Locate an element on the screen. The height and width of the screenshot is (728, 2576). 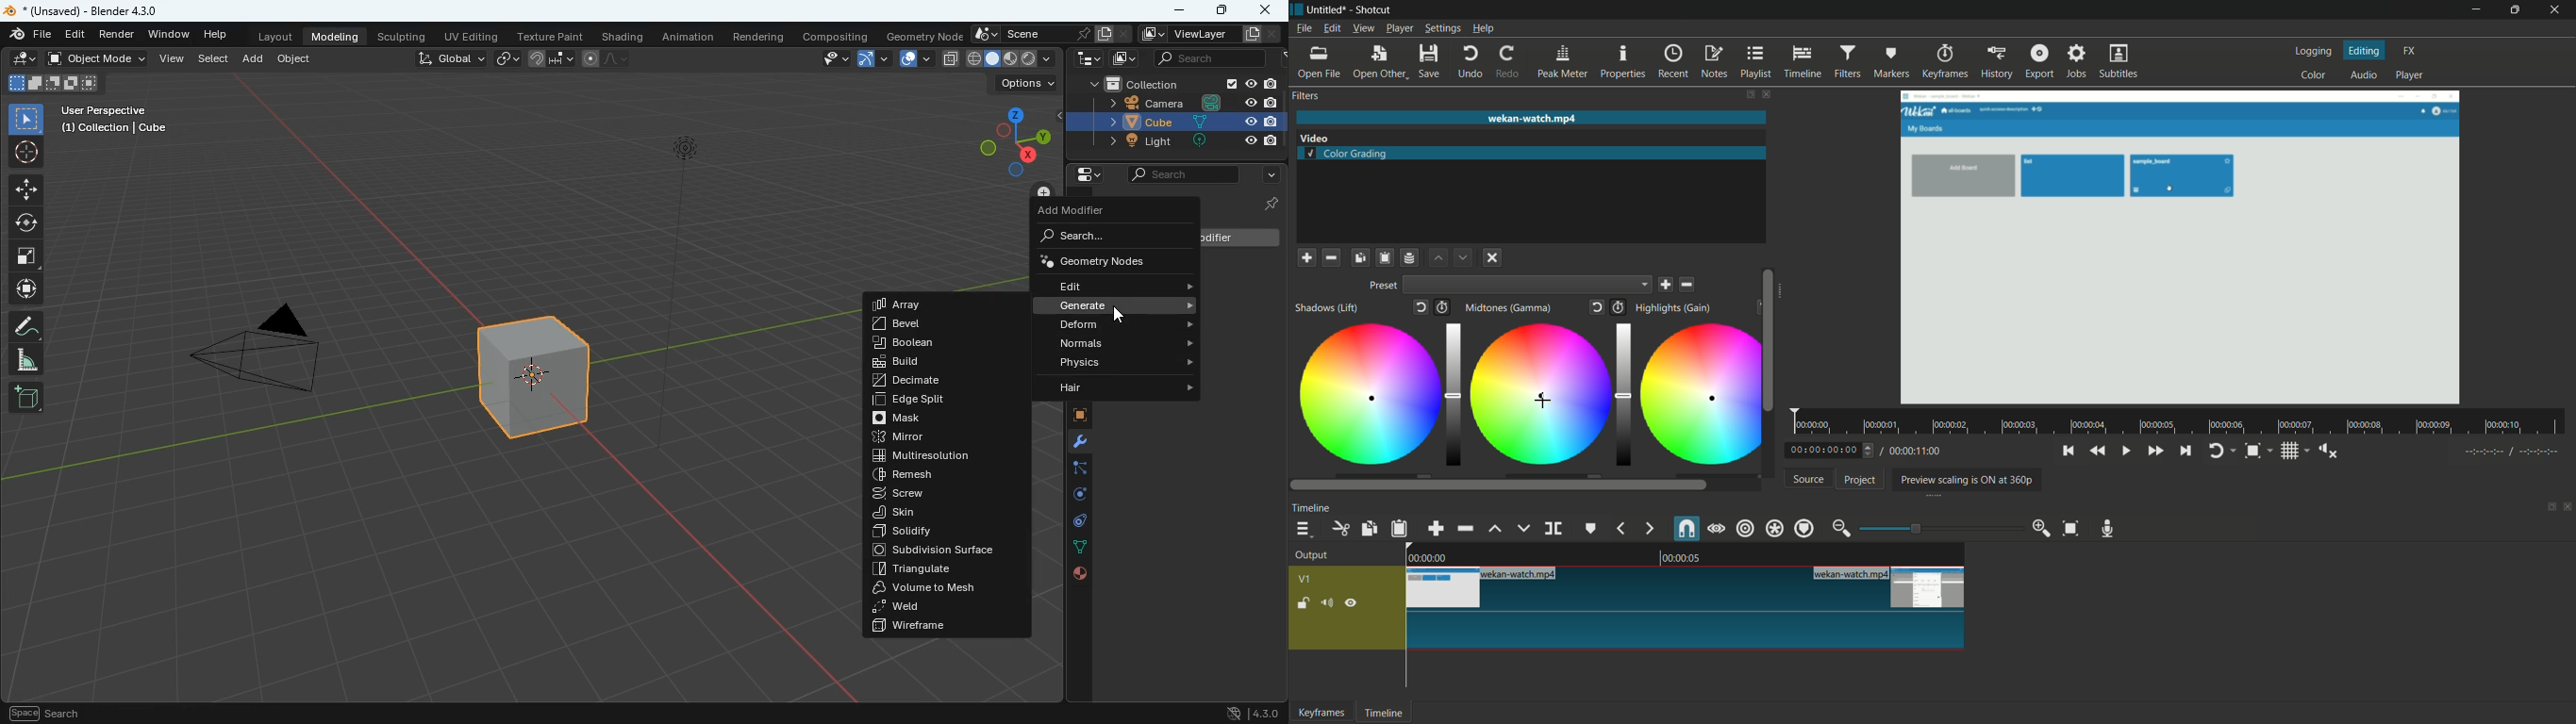
app icon is located at coordinates (1297, 9).